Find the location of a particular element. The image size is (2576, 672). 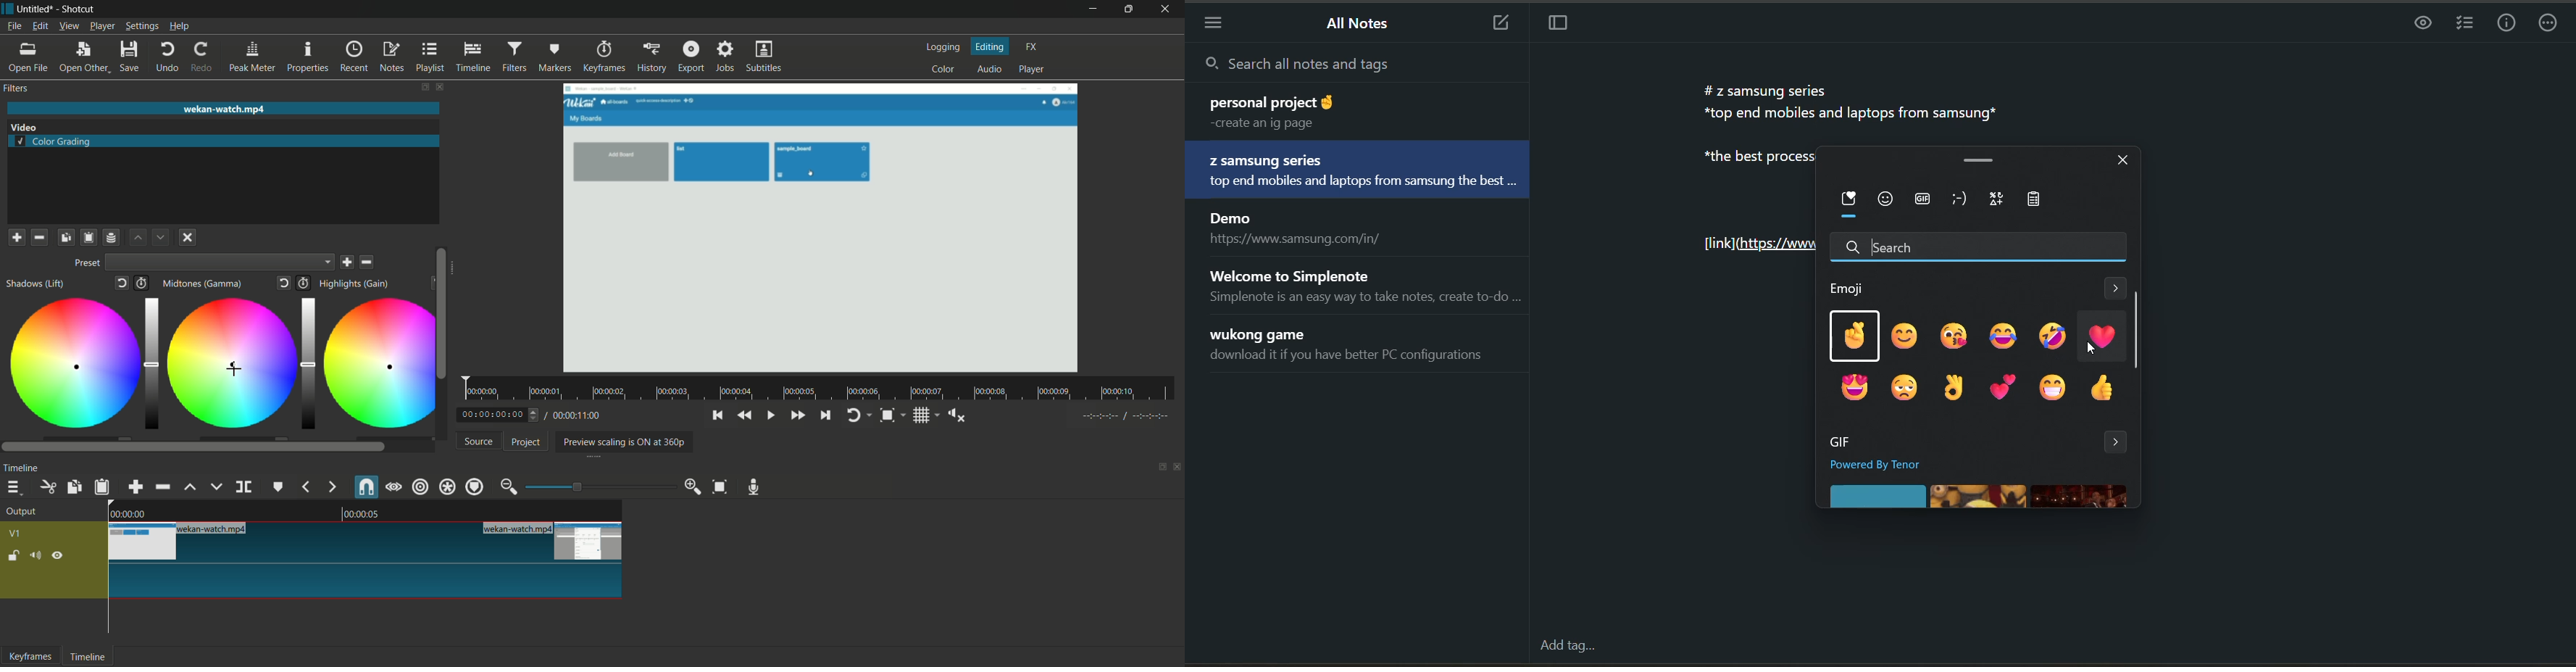

lock is located at coordinates (14, 557).